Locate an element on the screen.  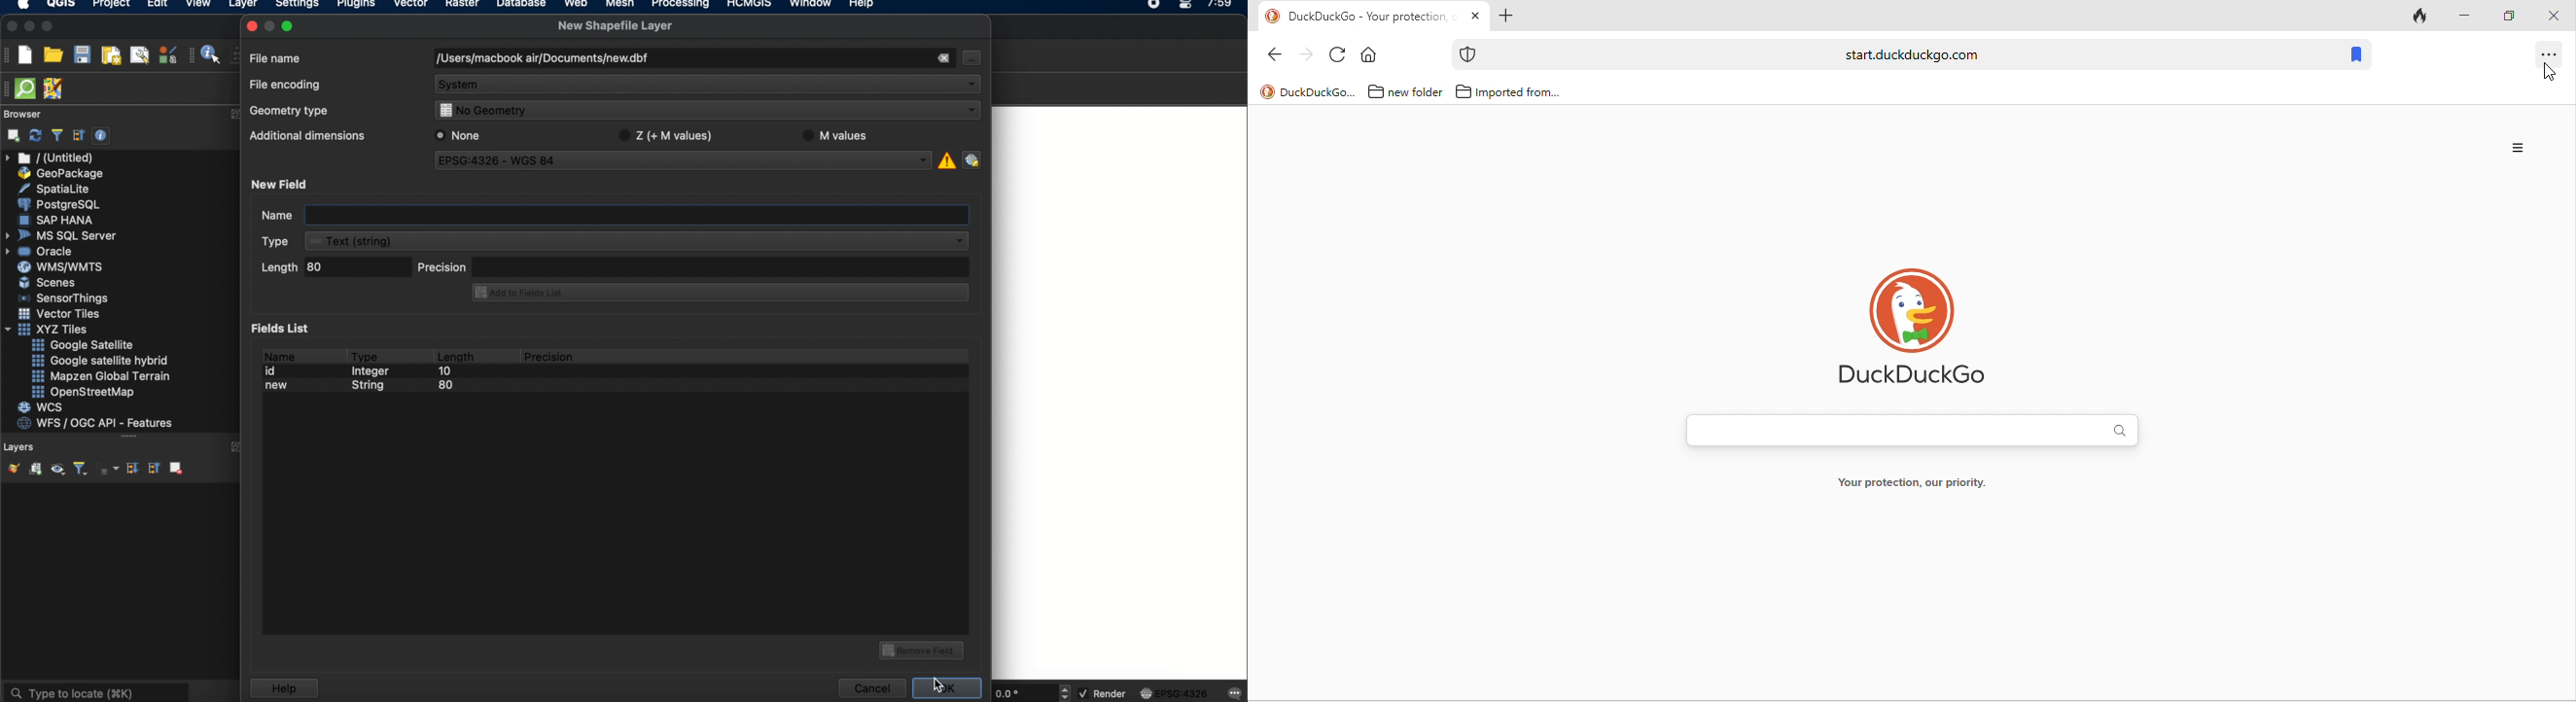
show layout is located at coordinates (140, 55).